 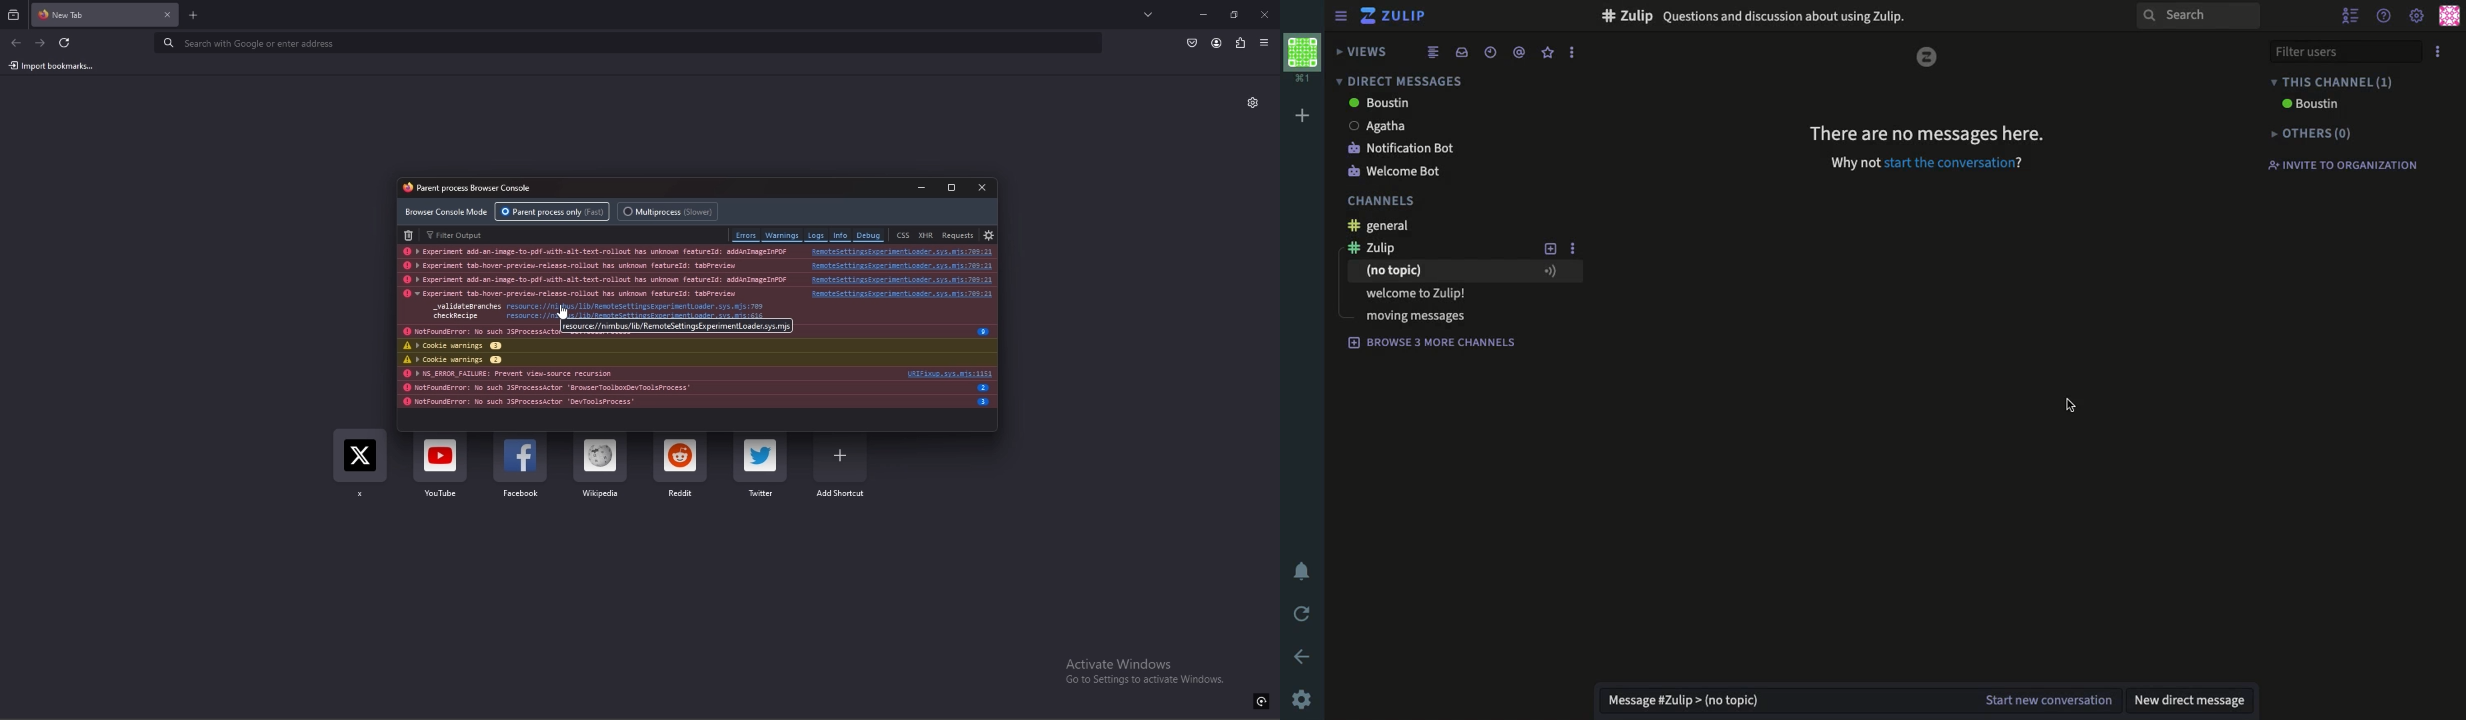 What do you see at coordinates (1384, 203) in the screenshot?
I see `channels` at bounding box center [1384, 203].